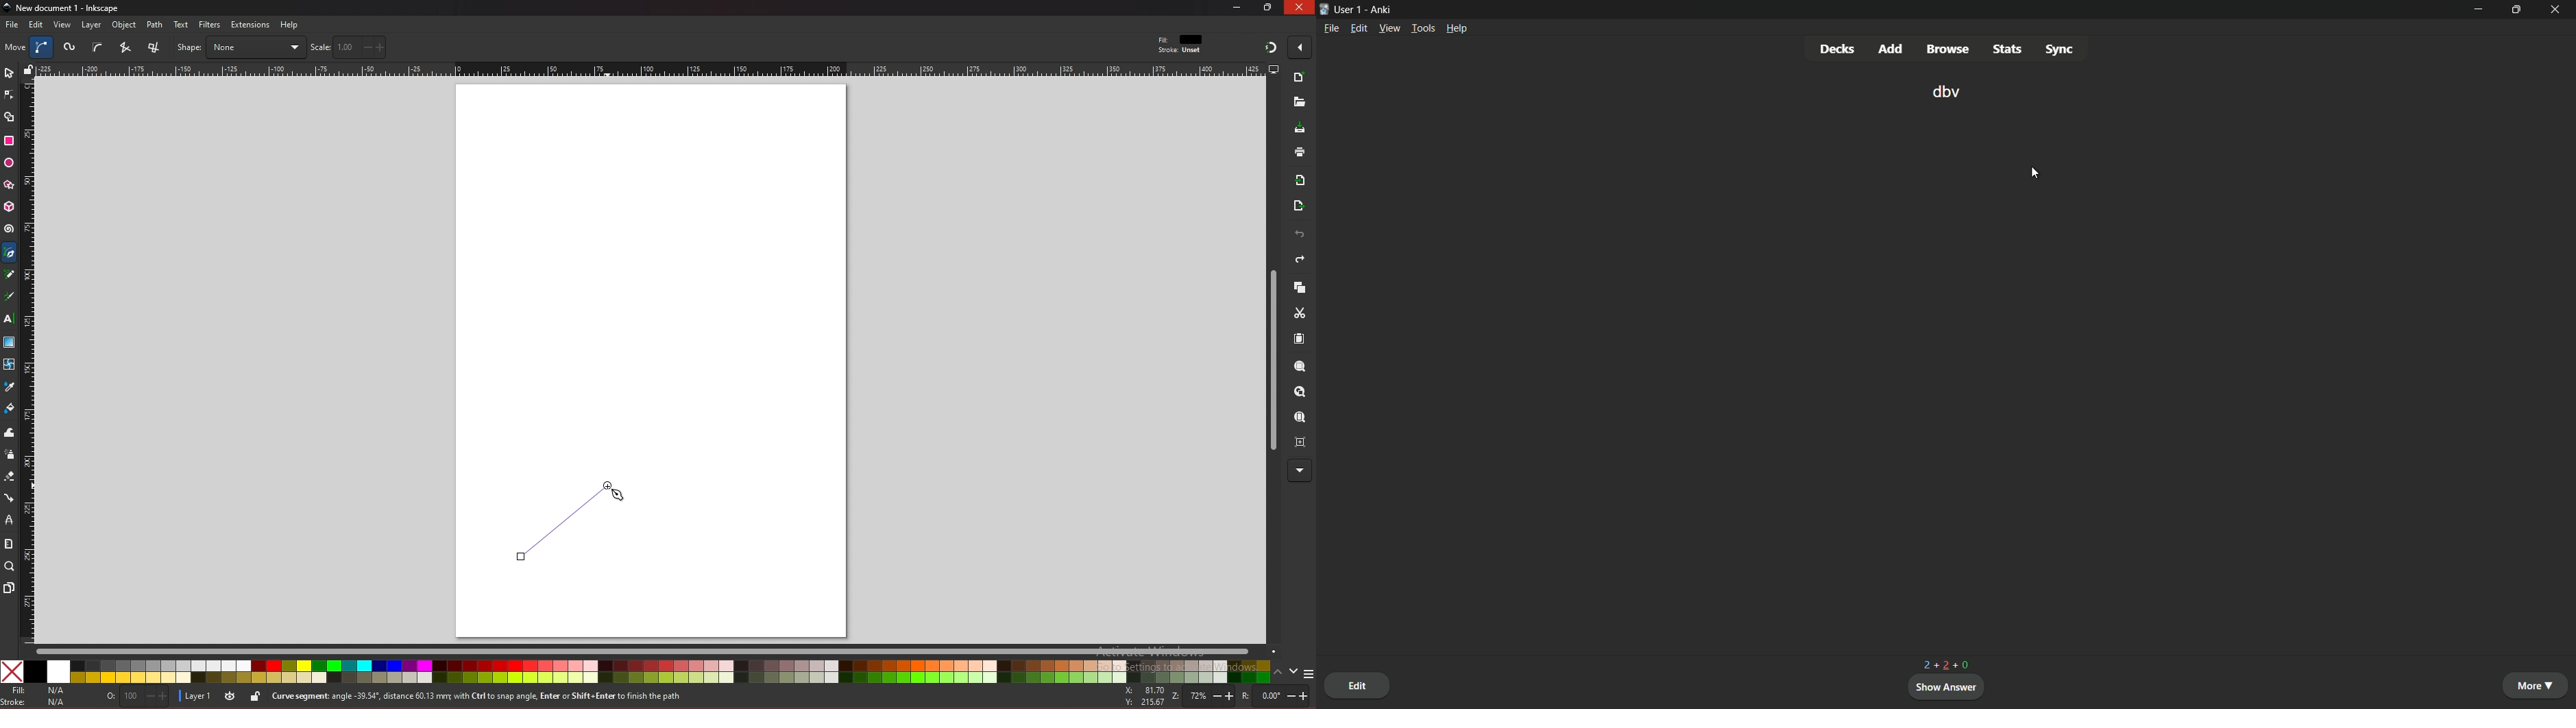  Describe the element at coordinates (28, 69) in the screenshot. I see `lock guides` at that location.